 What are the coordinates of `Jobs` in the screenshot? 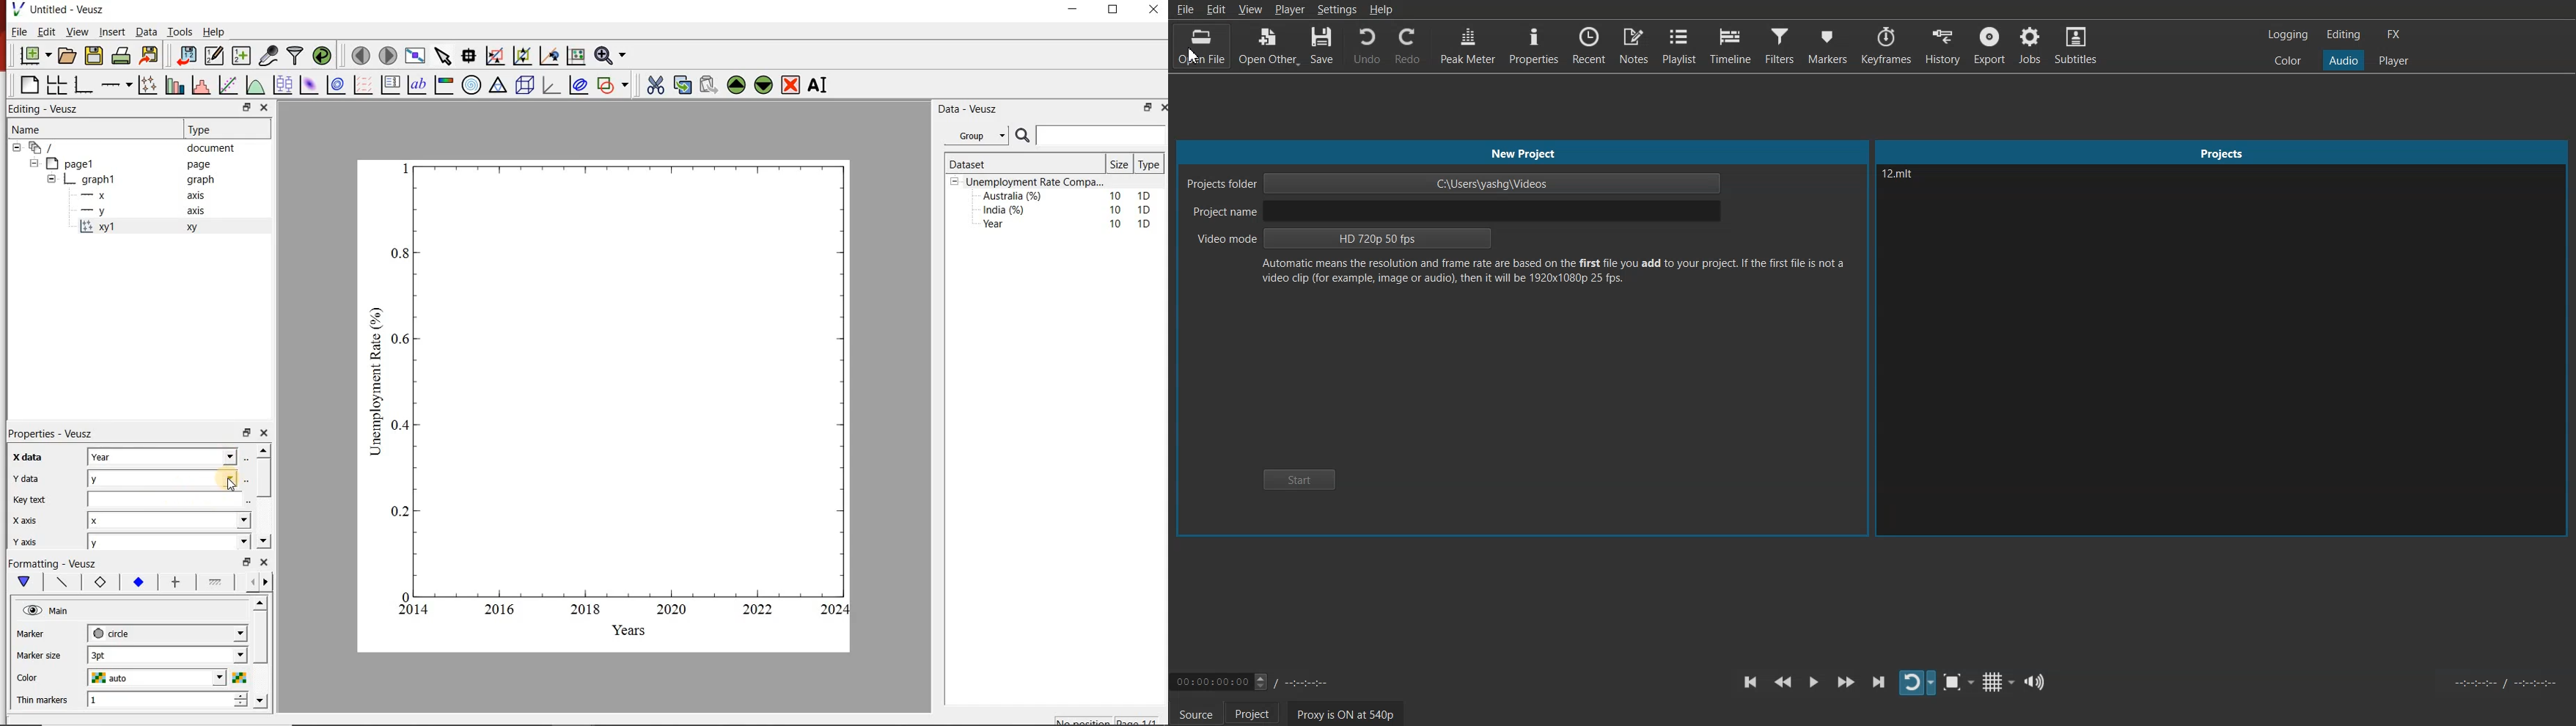 It's located at (2029, 45).